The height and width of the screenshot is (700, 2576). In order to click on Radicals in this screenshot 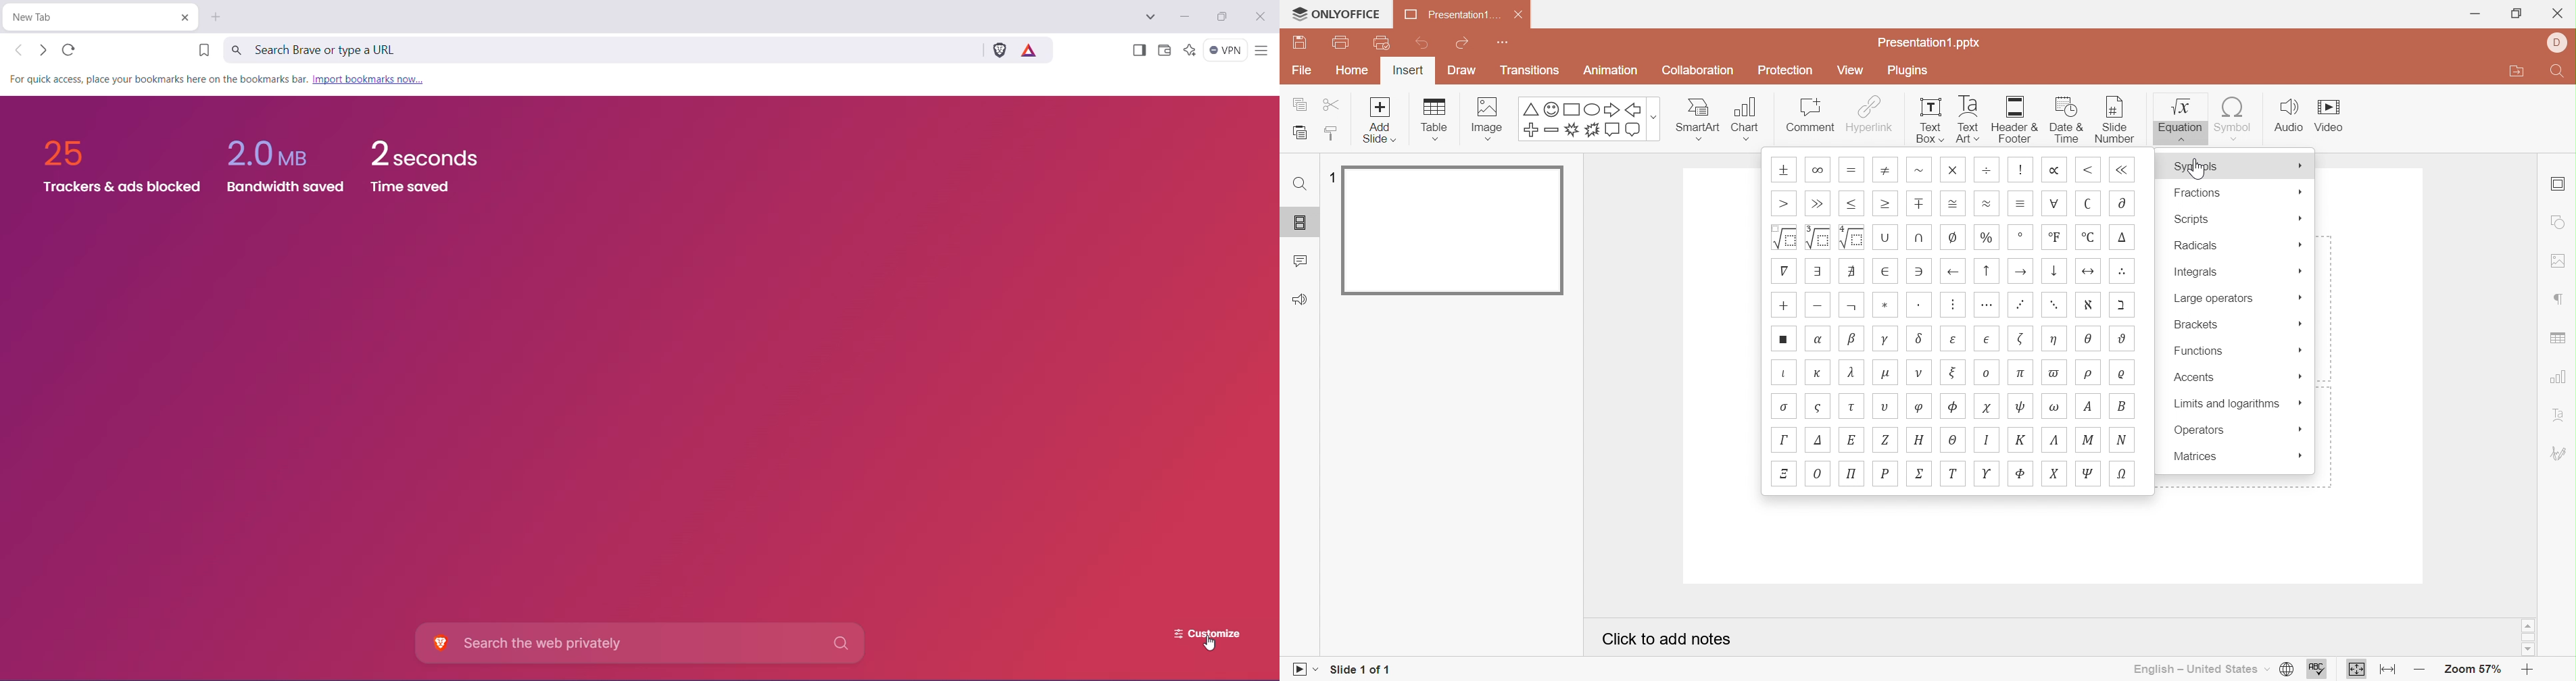, I will do `click(2238, 244)`.